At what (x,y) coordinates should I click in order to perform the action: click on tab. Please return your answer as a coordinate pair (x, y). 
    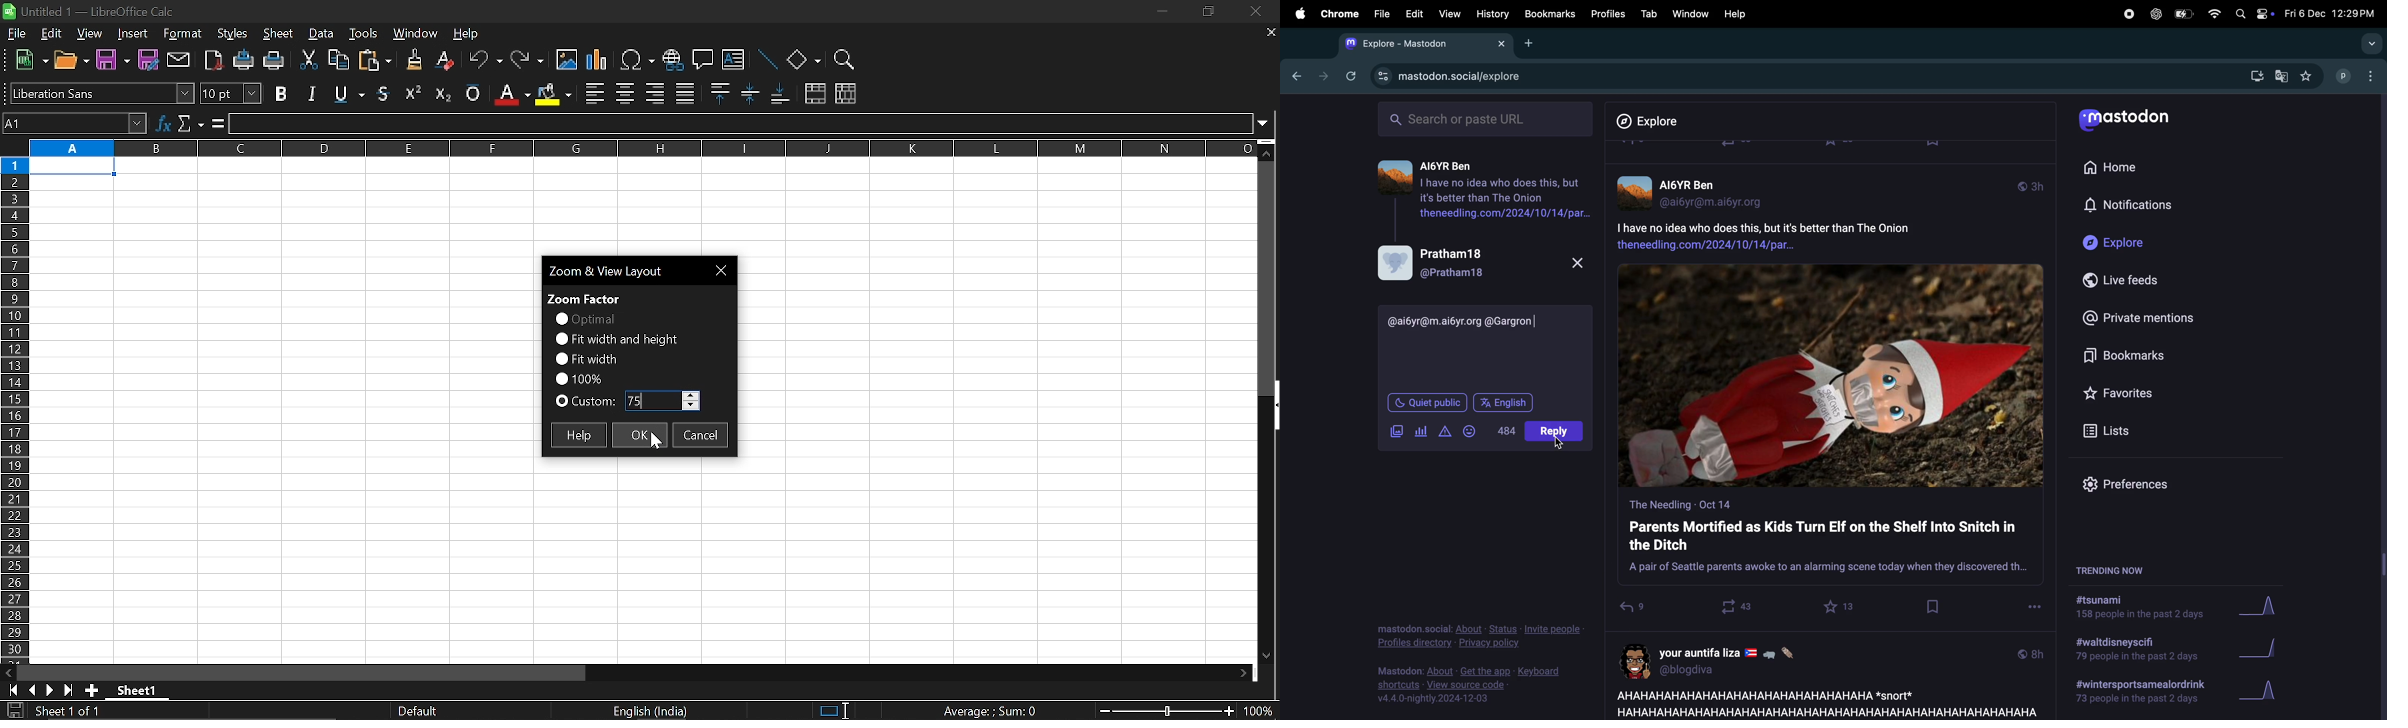
    Looking at the image, I should click on (1648, 14).